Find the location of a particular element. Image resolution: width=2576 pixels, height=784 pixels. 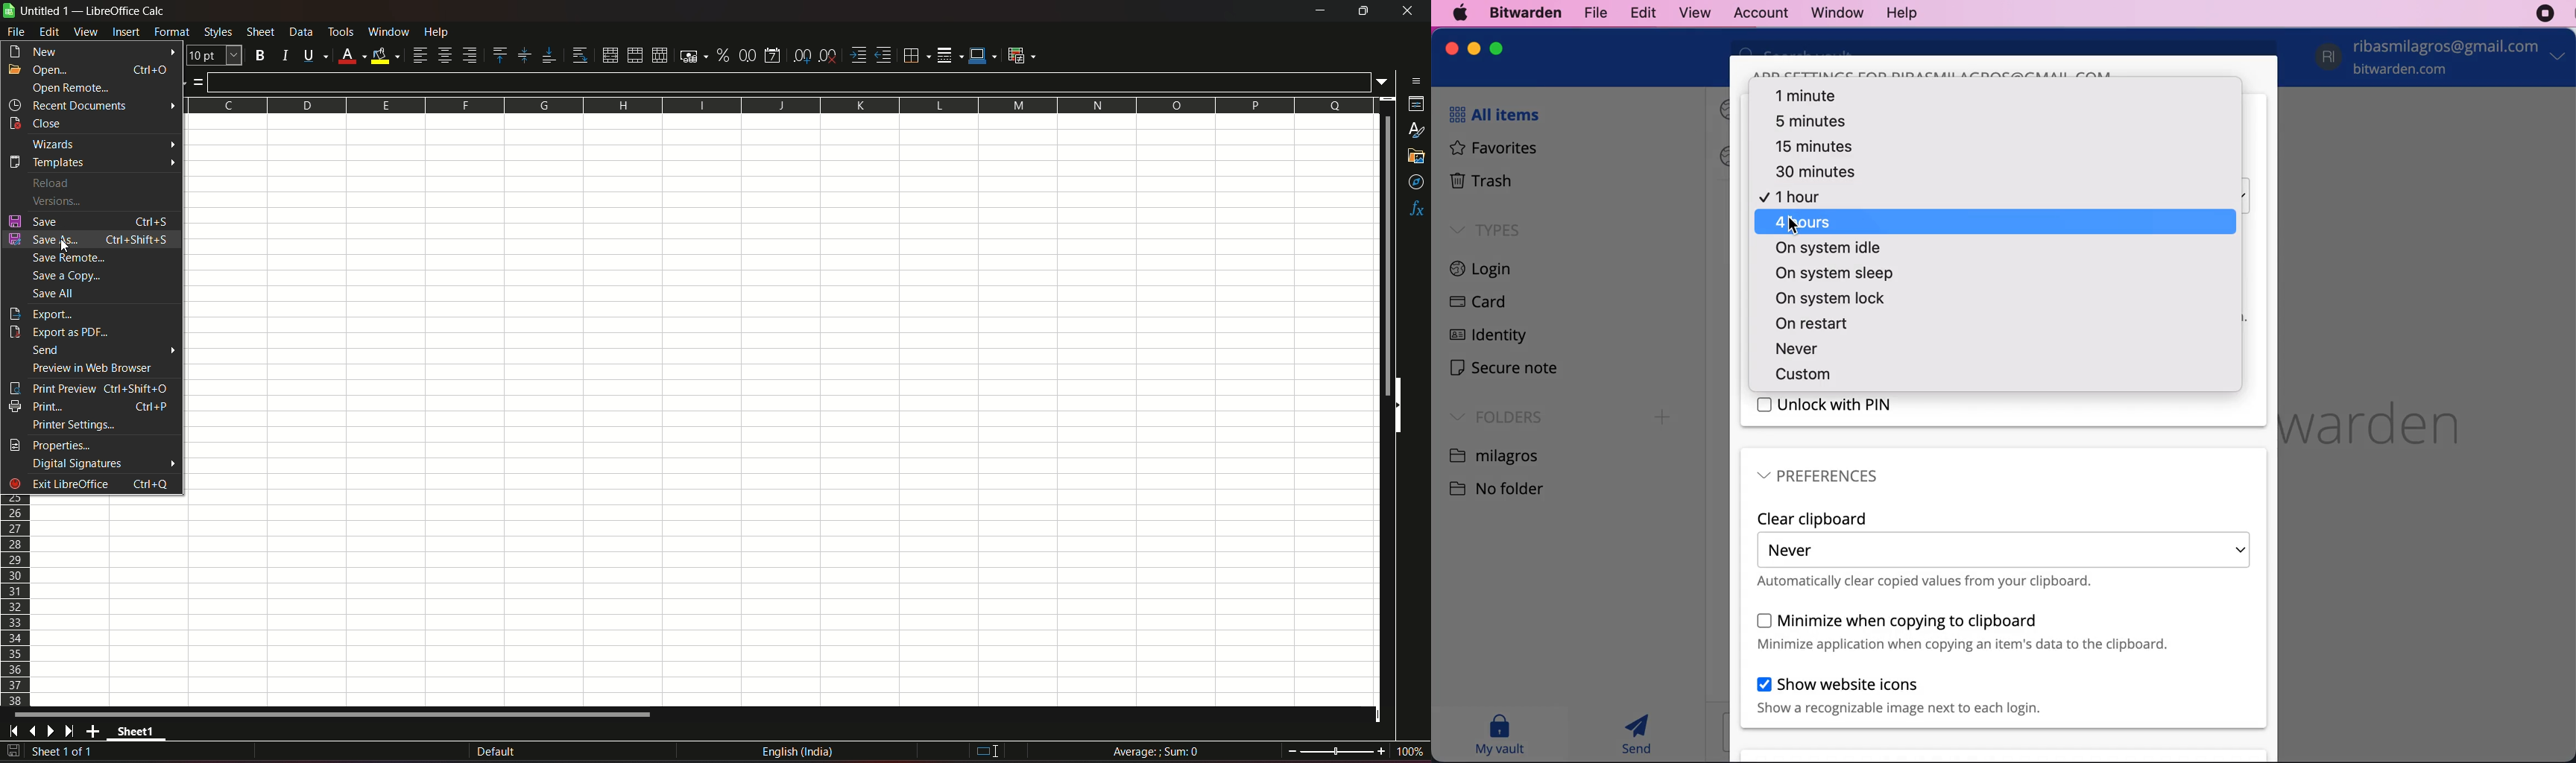

save a copy is located at coordinates (70, 276).